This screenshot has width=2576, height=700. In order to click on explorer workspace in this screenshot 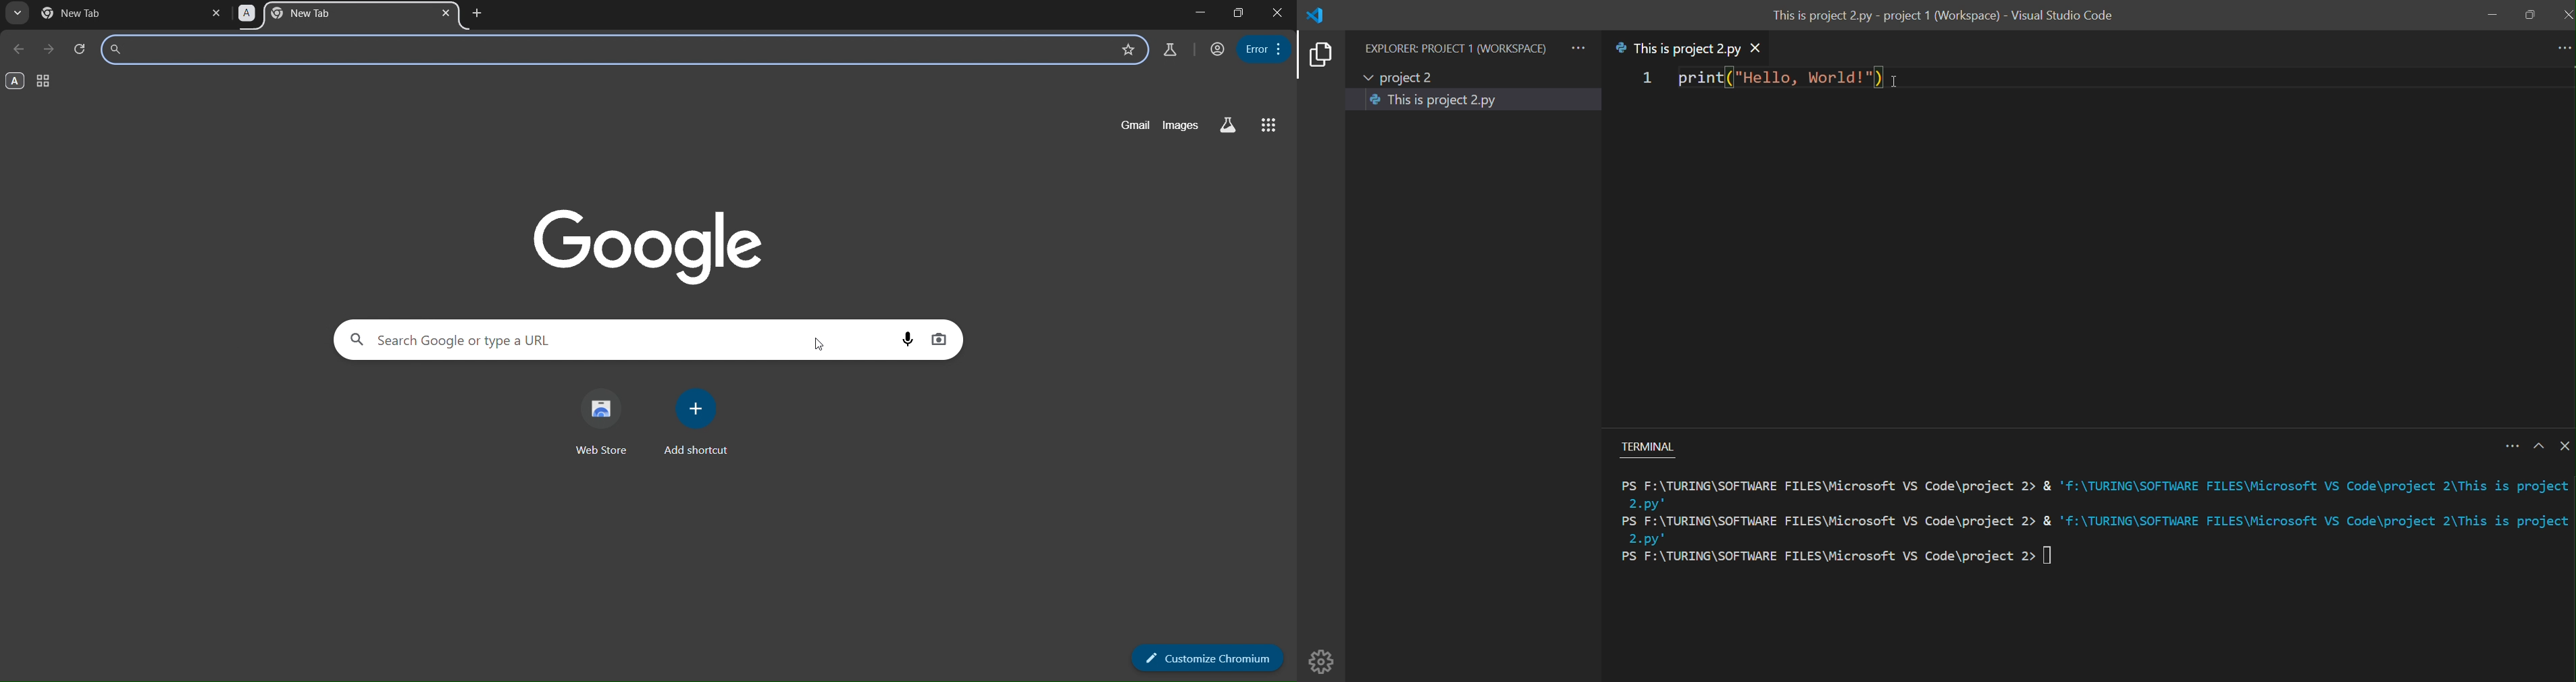, I will do `click(1456, 48)`.